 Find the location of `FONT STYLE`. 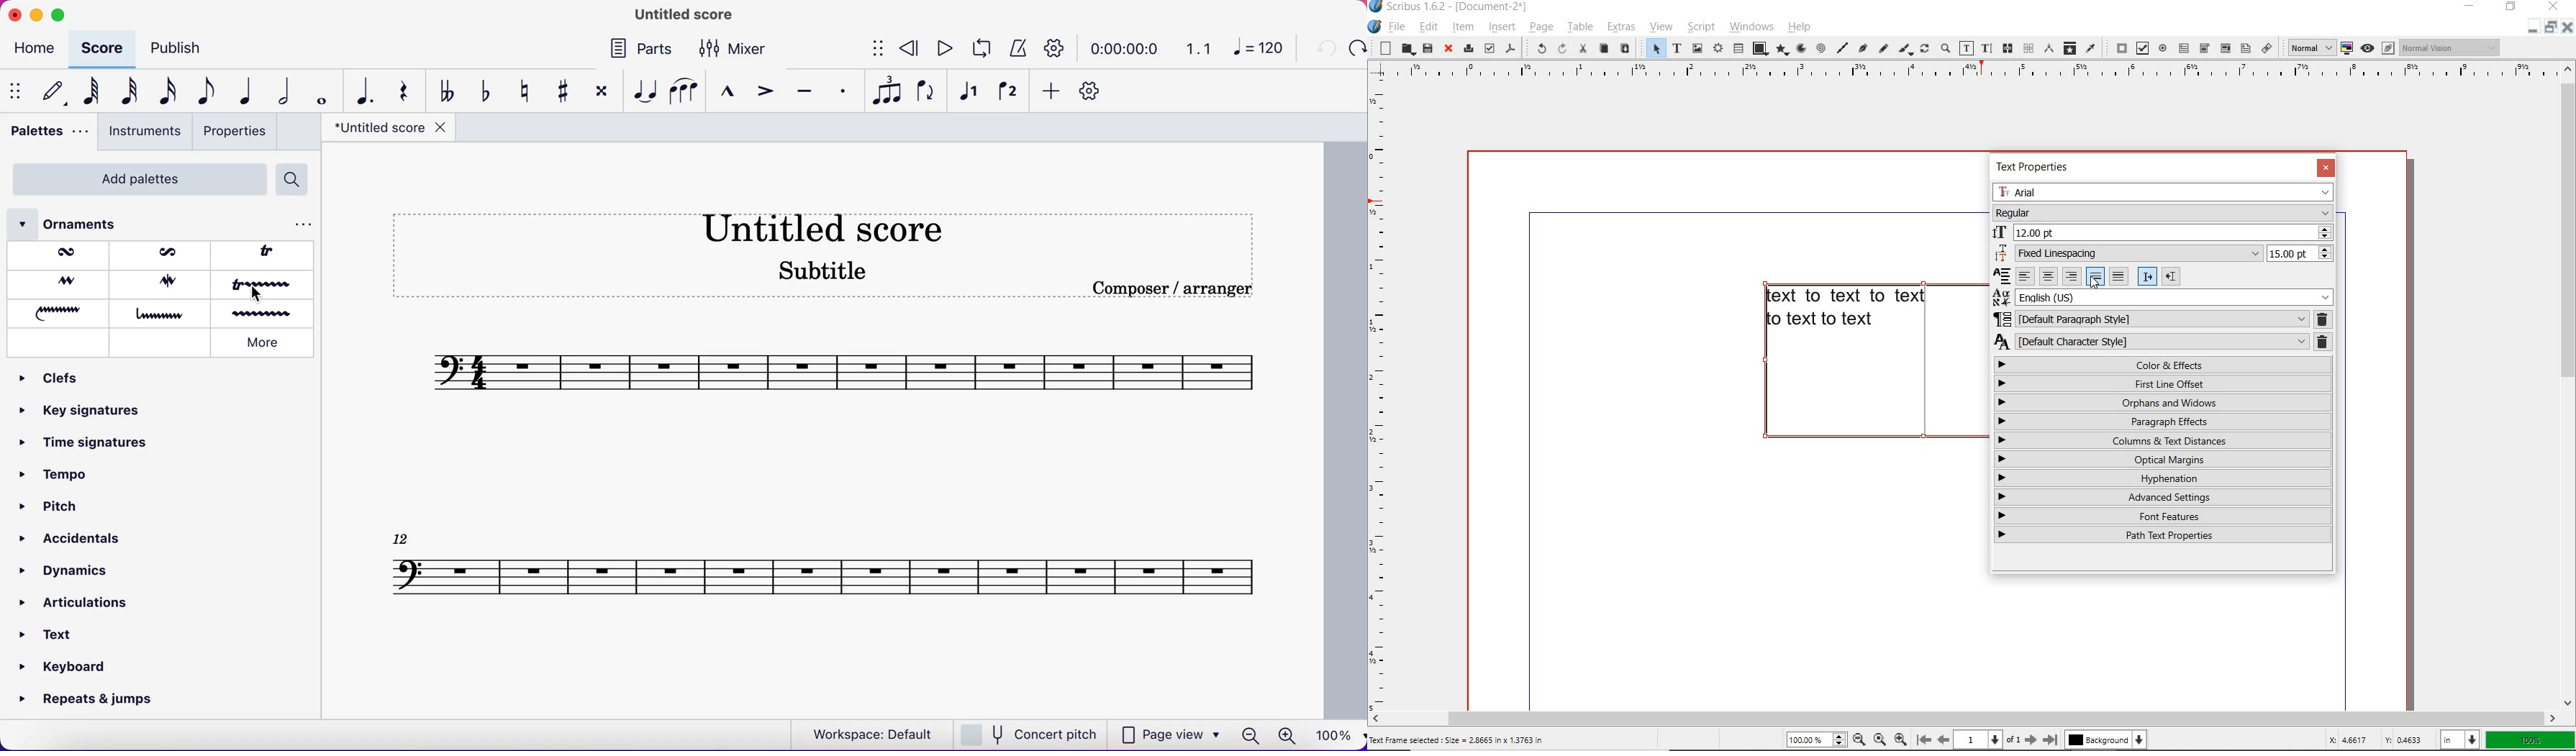

FONT STYLE is located at coordinates (2163, 212).